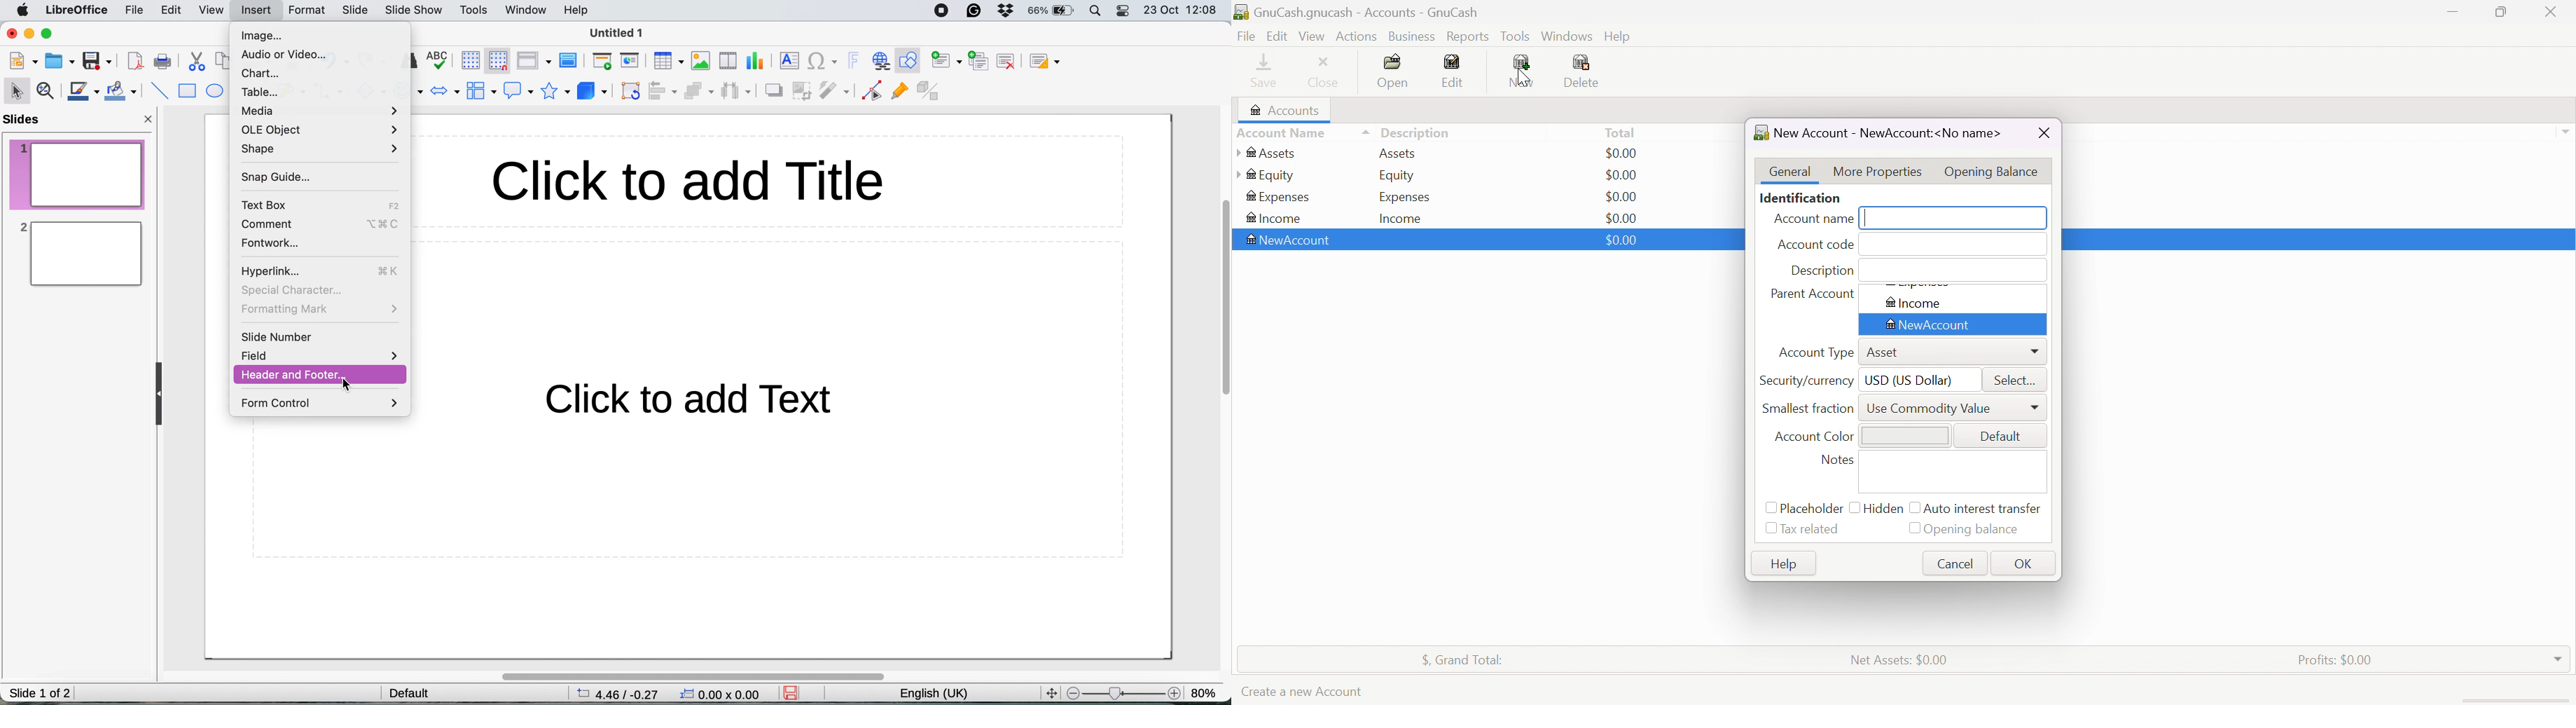 The image size is (2576, 728). Describe the element at coordinates (1916, 303) in the screenshot. I see `Income` at that location.